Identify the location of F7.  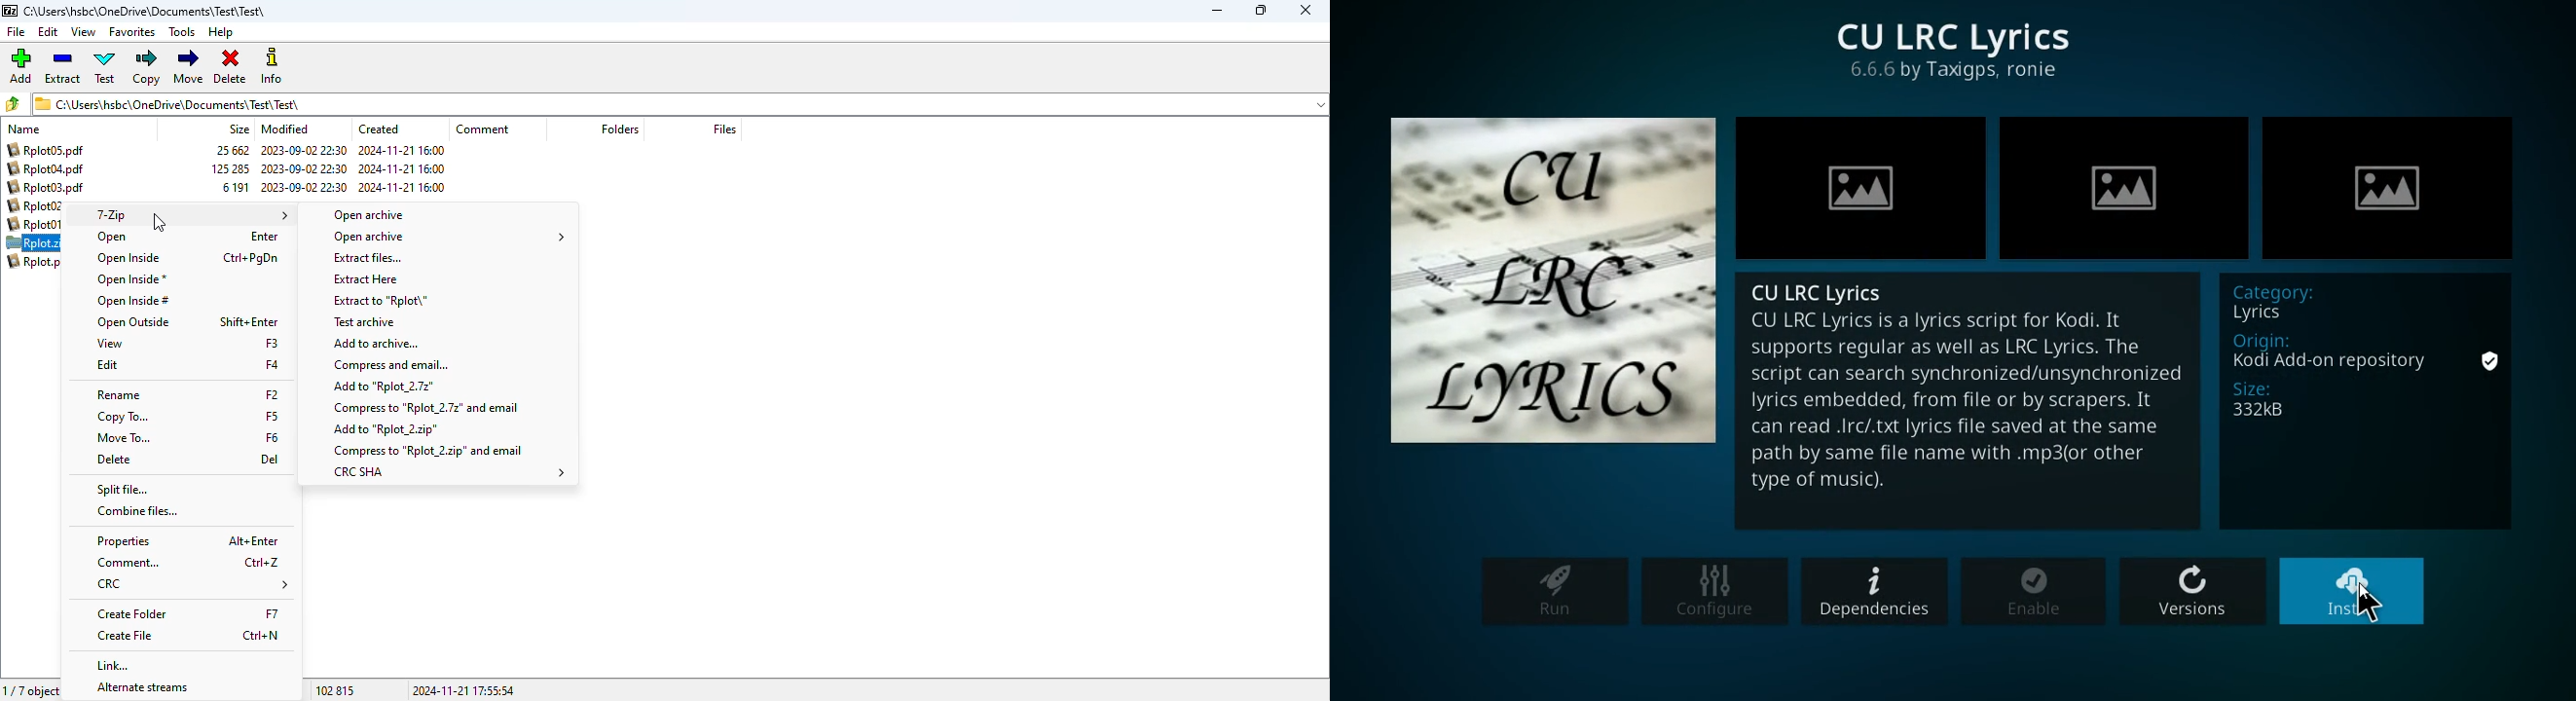
(273, 614).